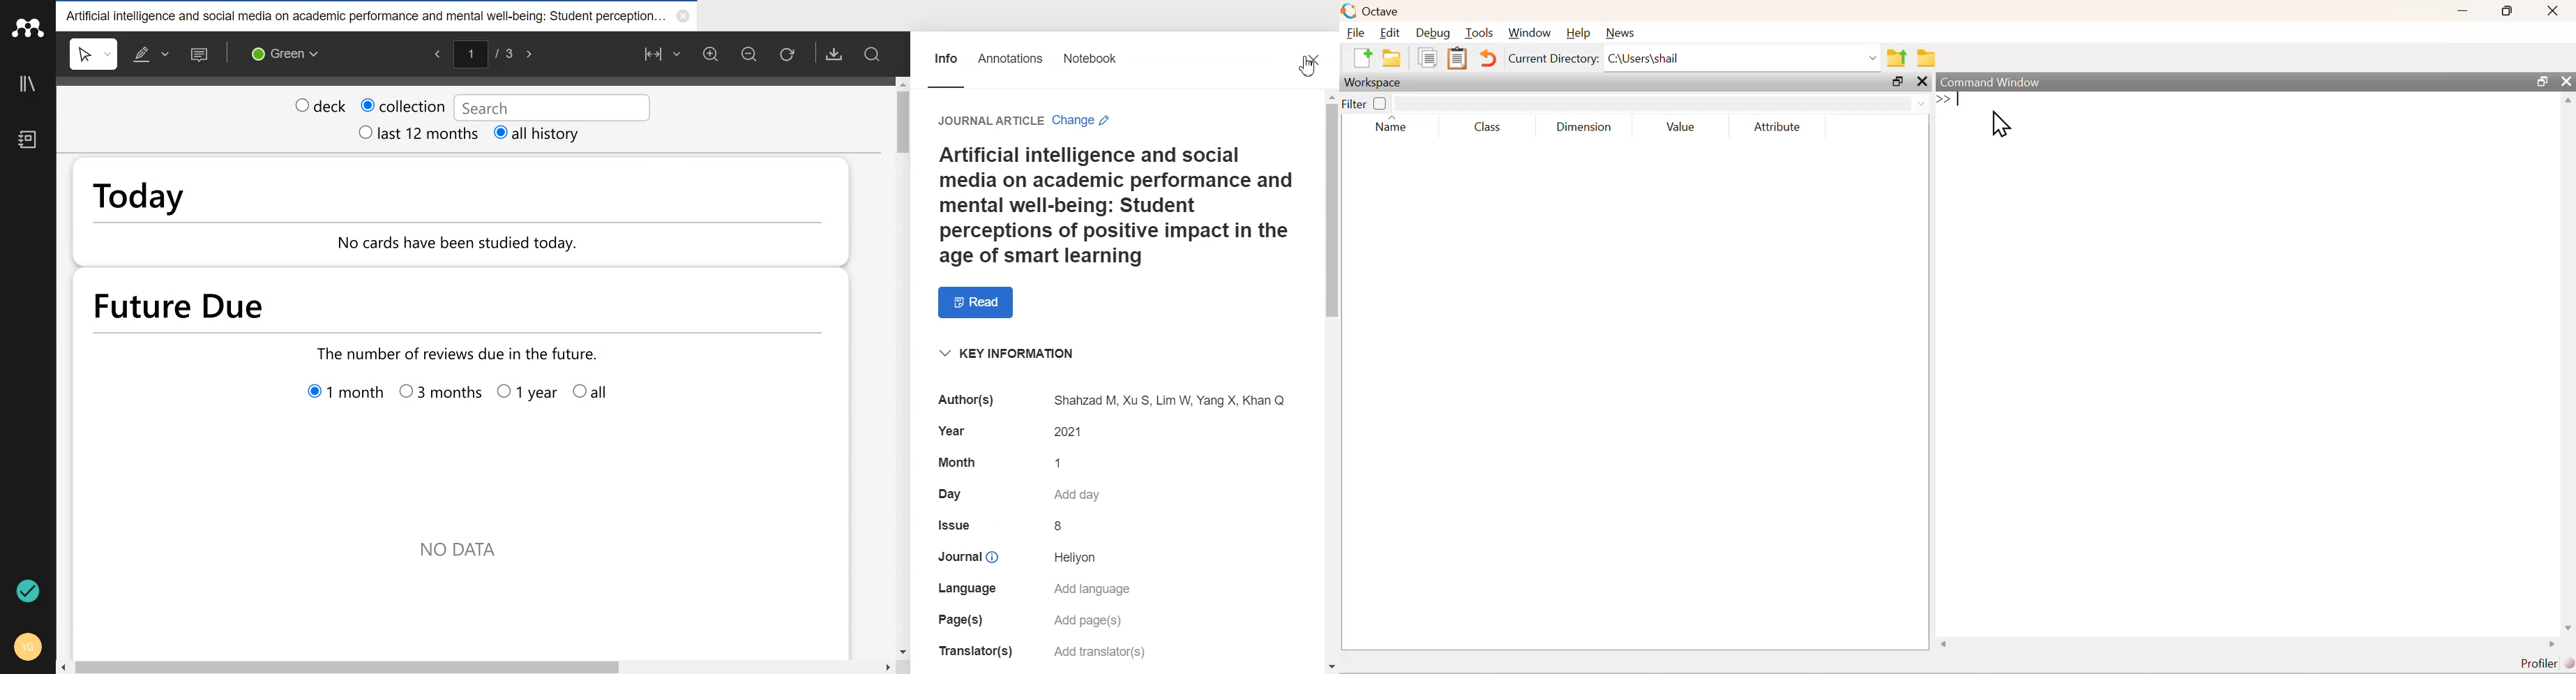 The image size is (2576, 700). What do you see at coordinates (527, 395) in the screenshot?
I see `1 year` at bounding box center [527, 395].